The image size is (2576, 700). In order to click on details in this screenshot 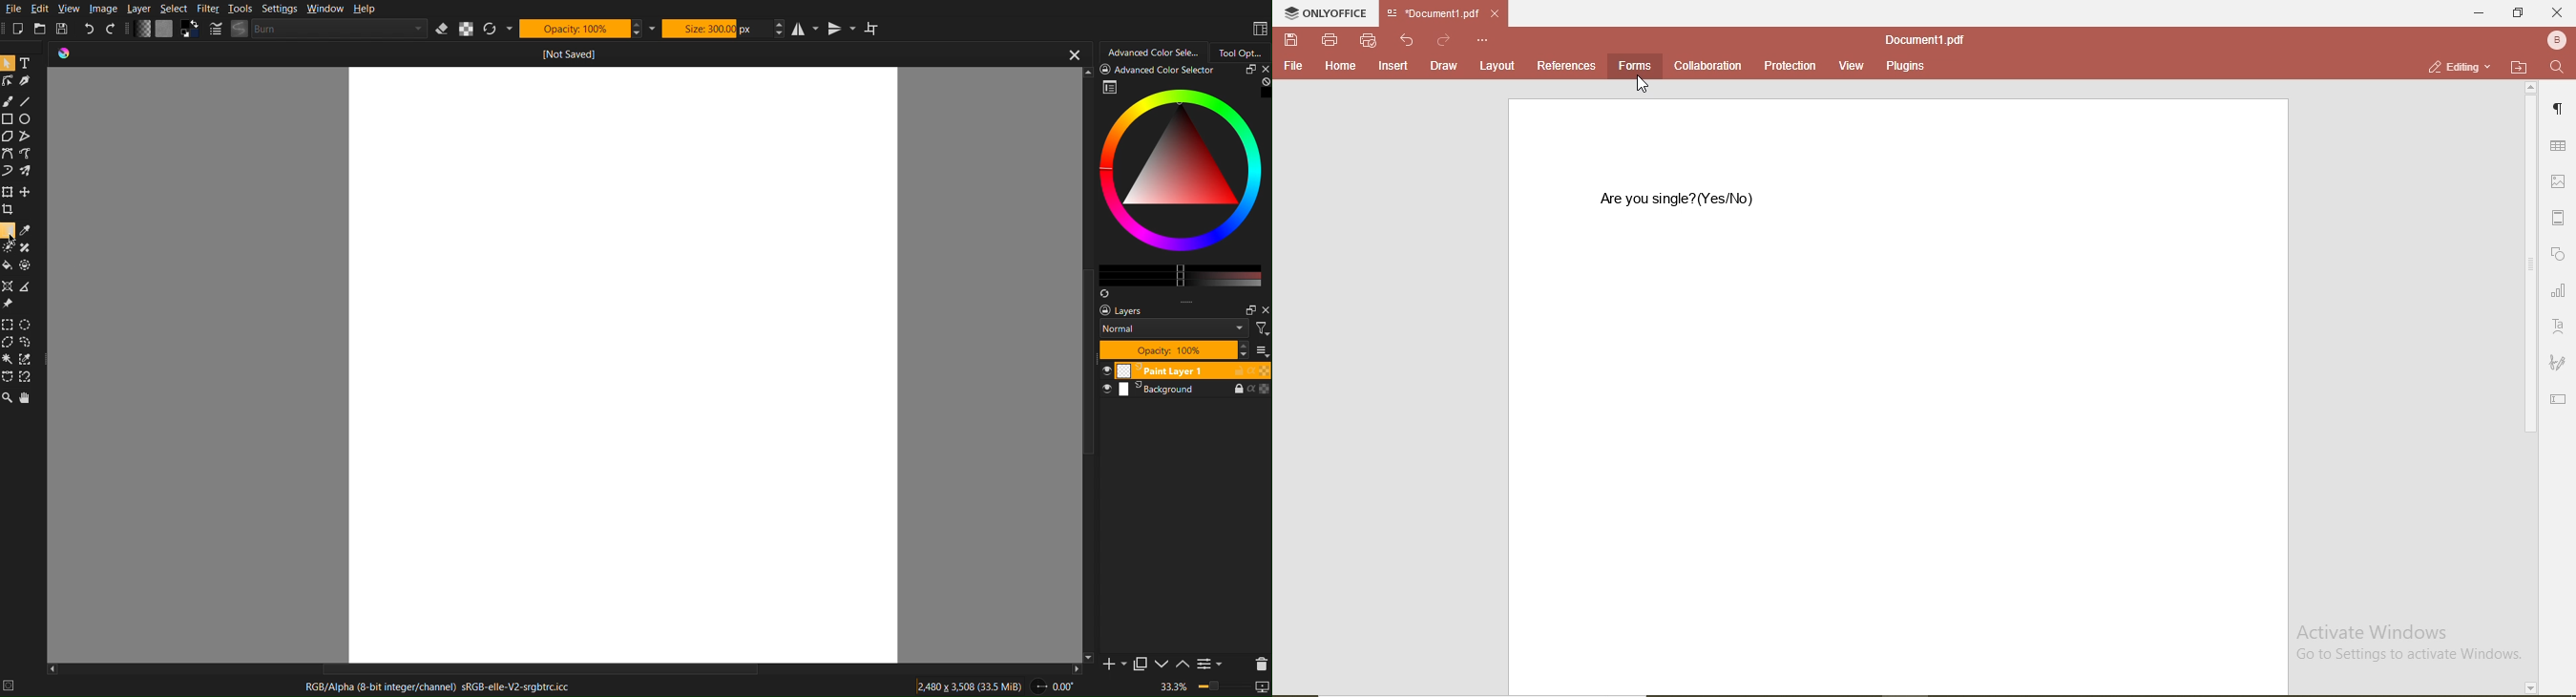, I will do `click(13, 685)`.